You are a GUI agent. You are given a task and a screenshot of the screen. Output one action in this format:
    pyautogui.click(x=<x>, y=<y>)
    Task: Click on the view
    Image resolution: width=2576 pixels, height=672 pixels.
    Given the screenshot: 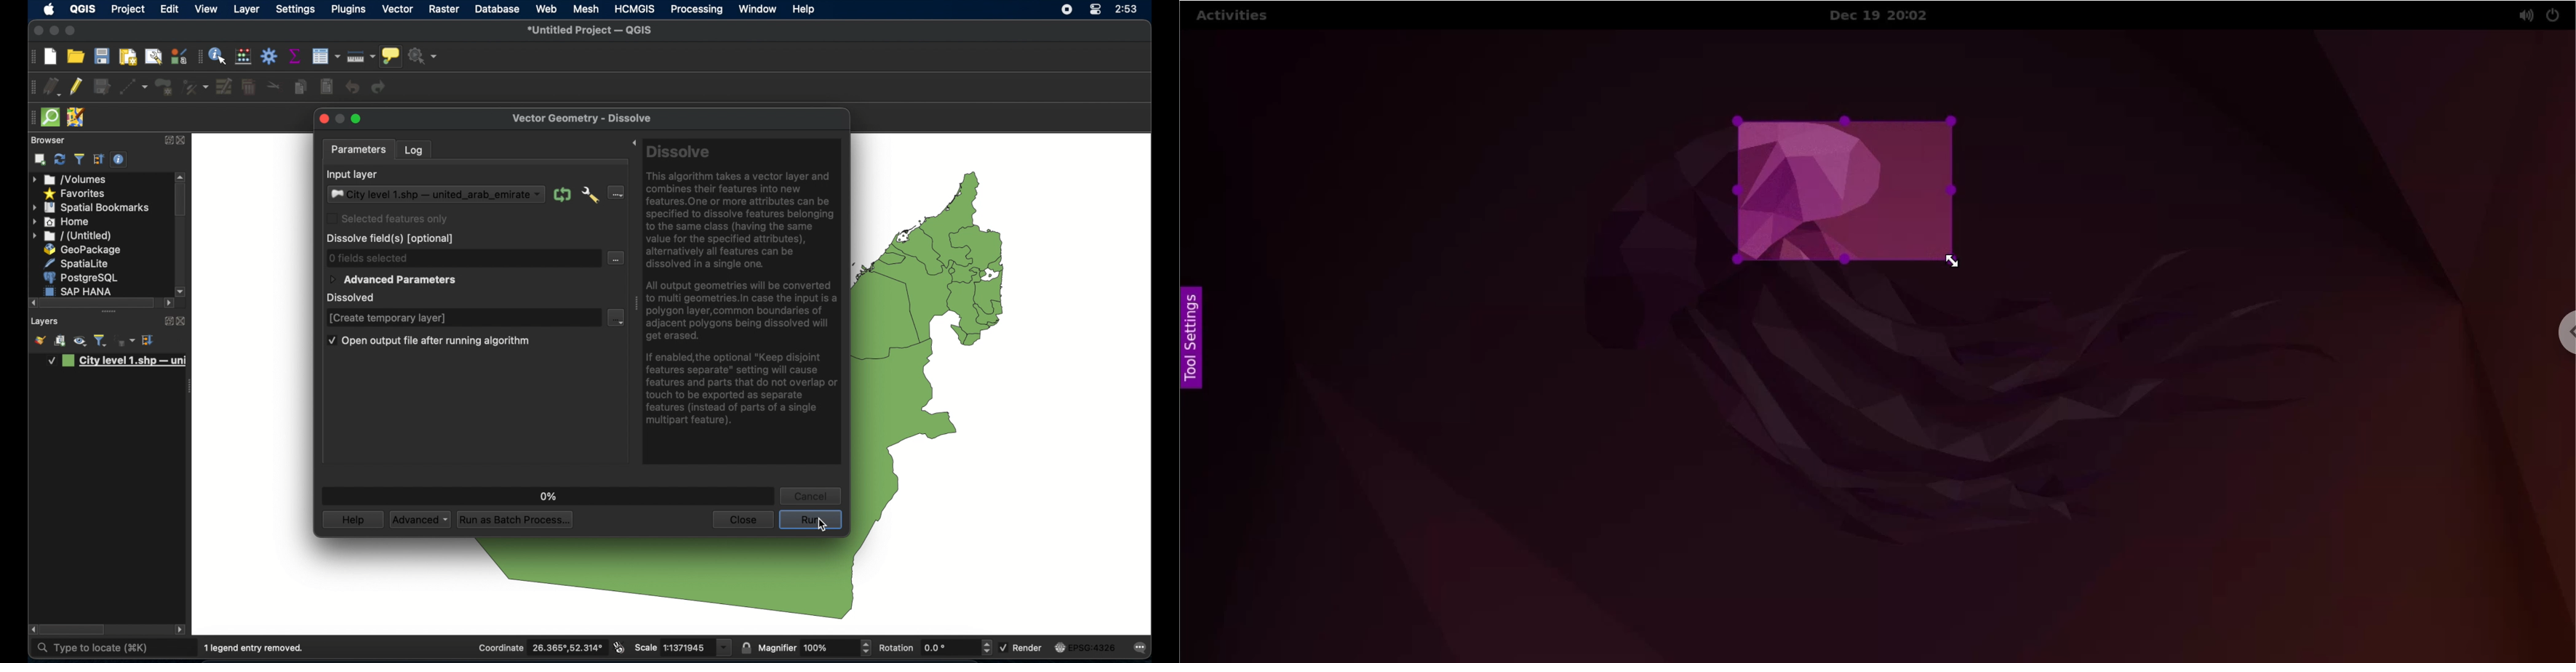 What is the action you would take?
    pyautogui.click(x=206, y=9)
    